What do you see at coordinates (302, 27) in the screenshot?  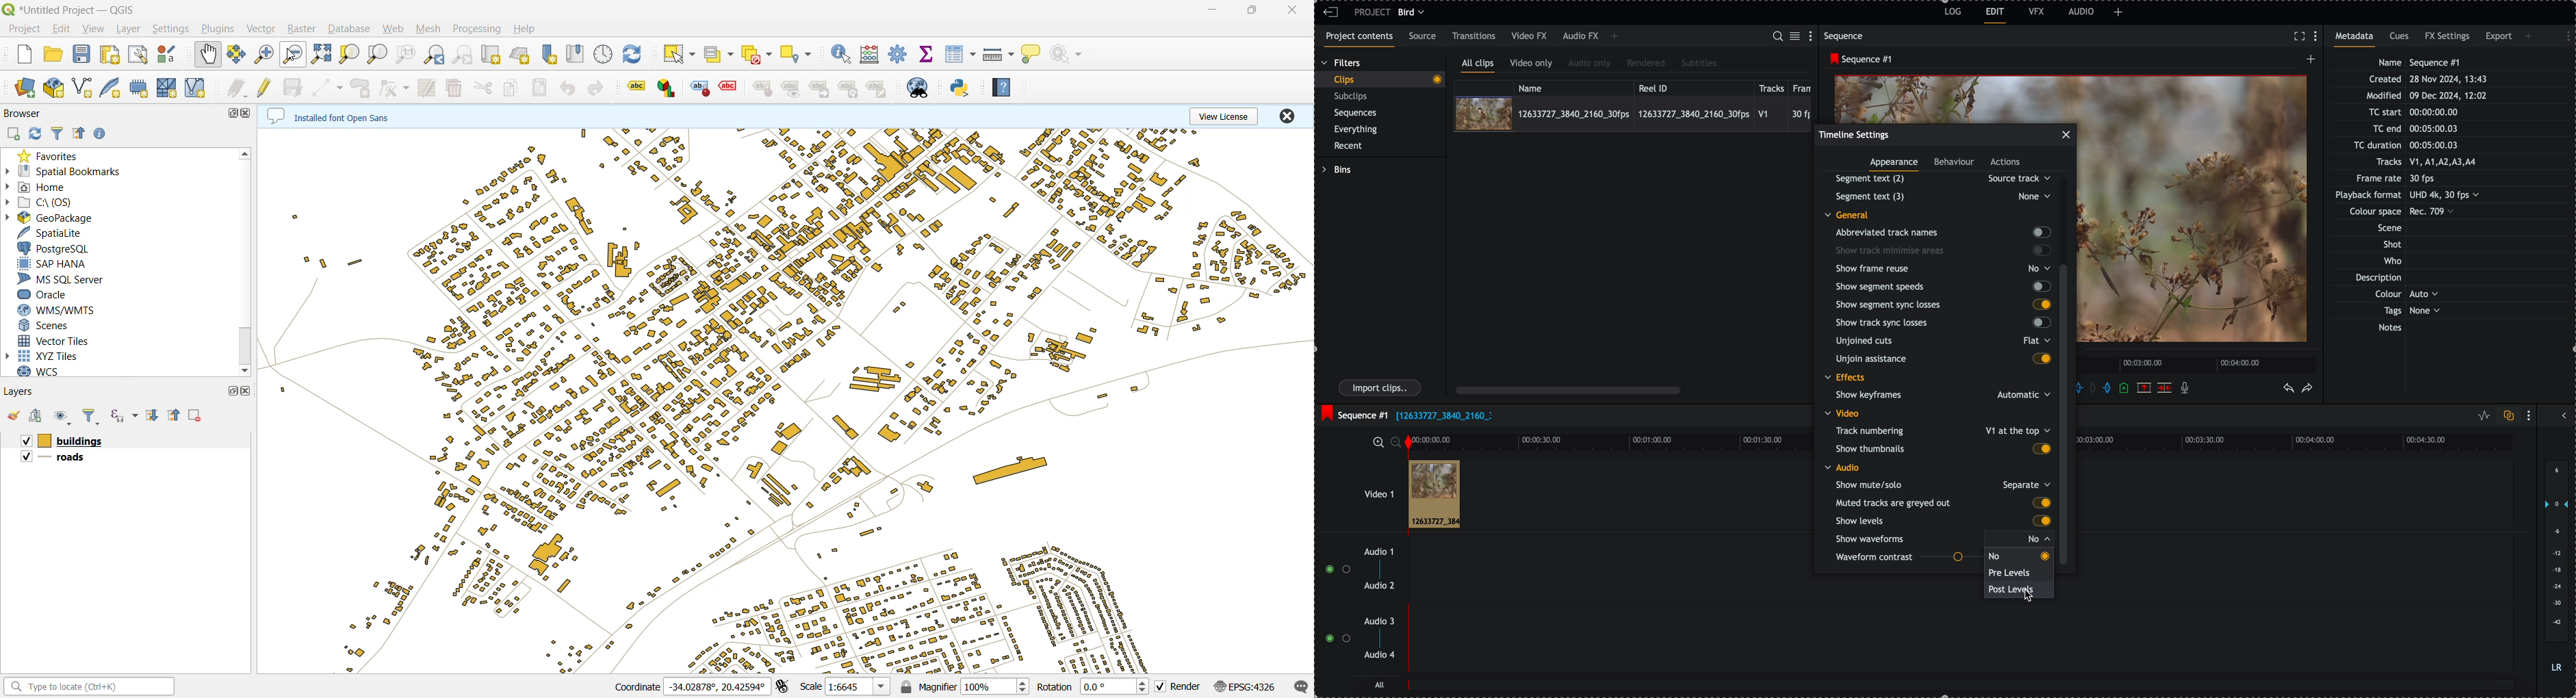 I see `raster` at bounding box center [302, 27].